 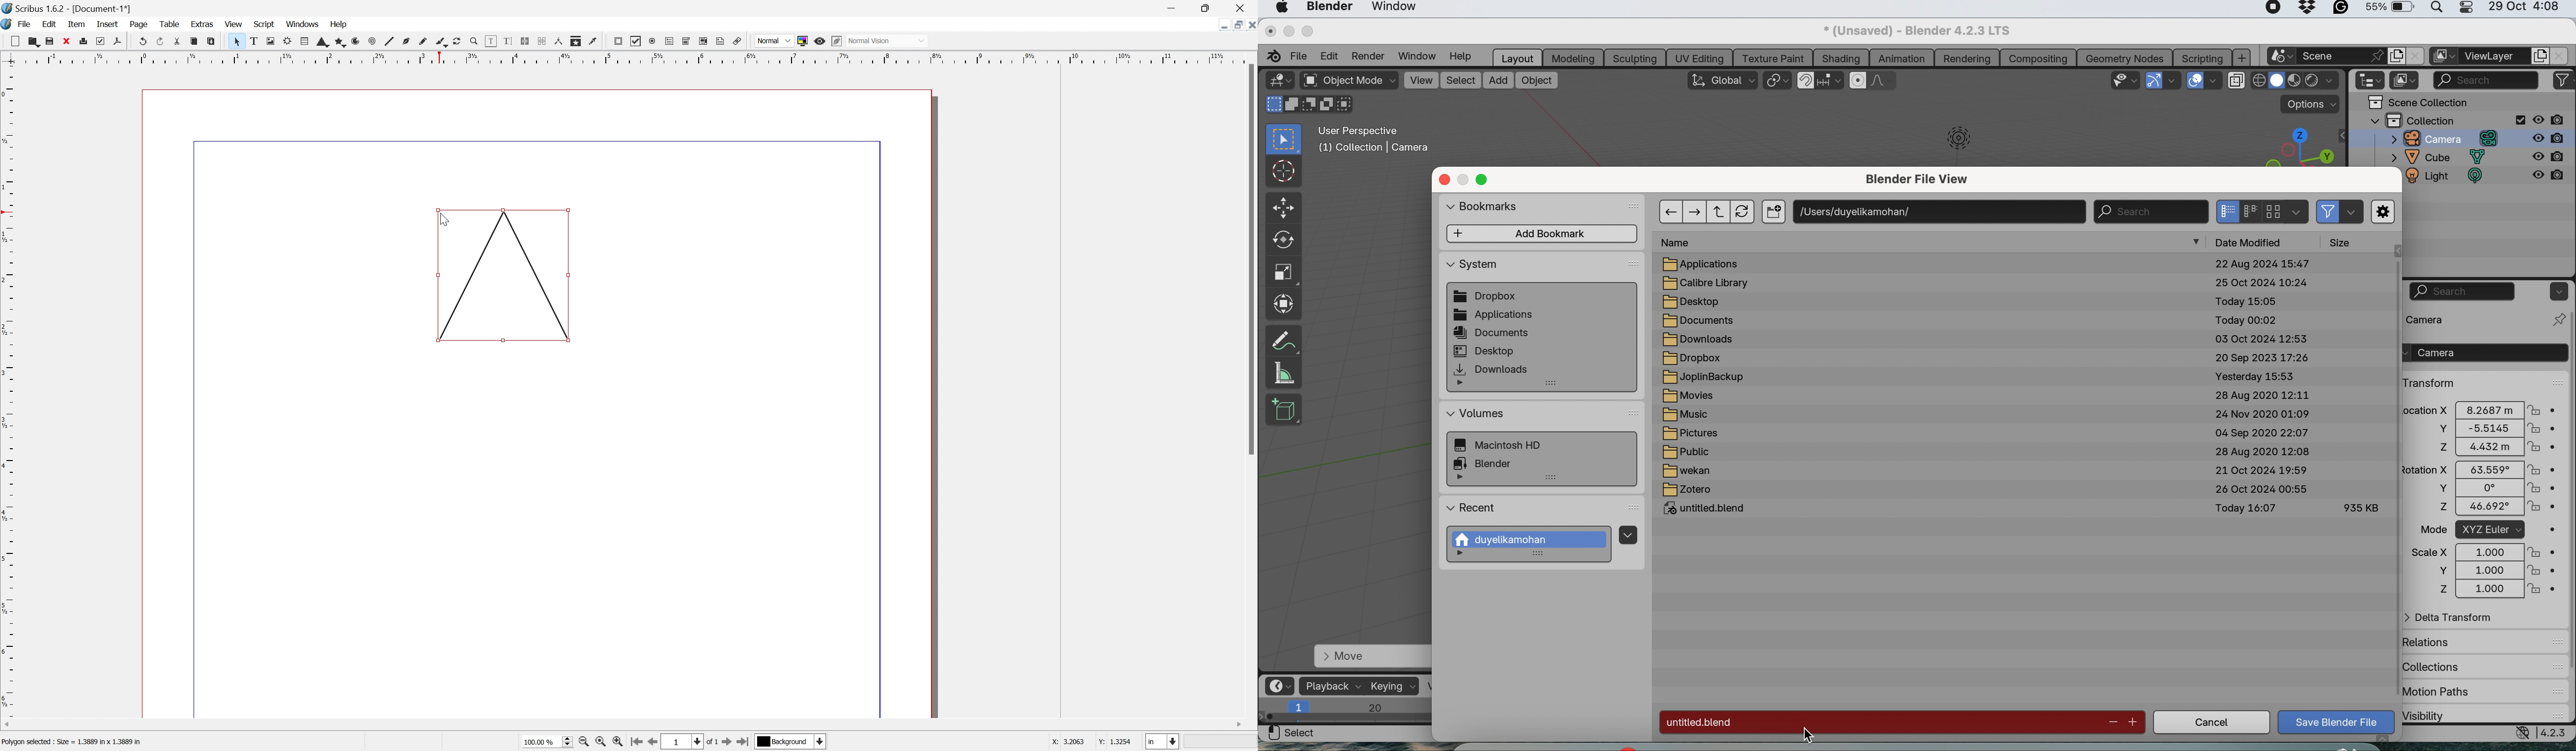 I want to click on Normal, so click(x=774, y=40).